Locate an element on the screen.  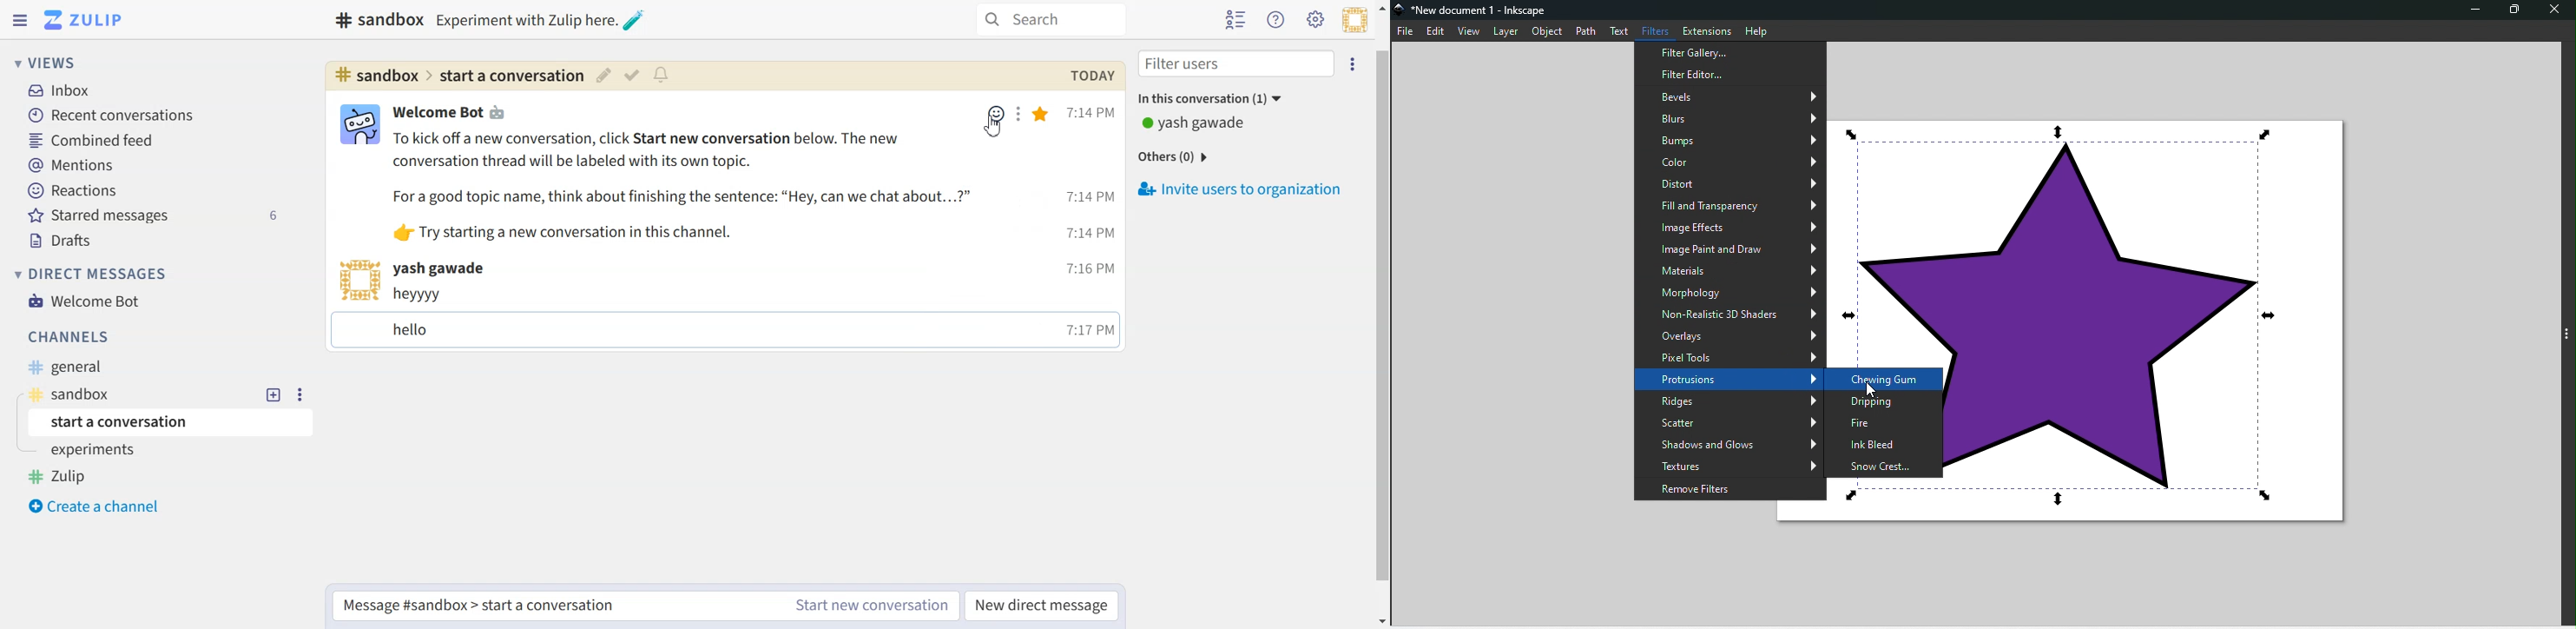
Maximize is located at coordinates (2509, 10).